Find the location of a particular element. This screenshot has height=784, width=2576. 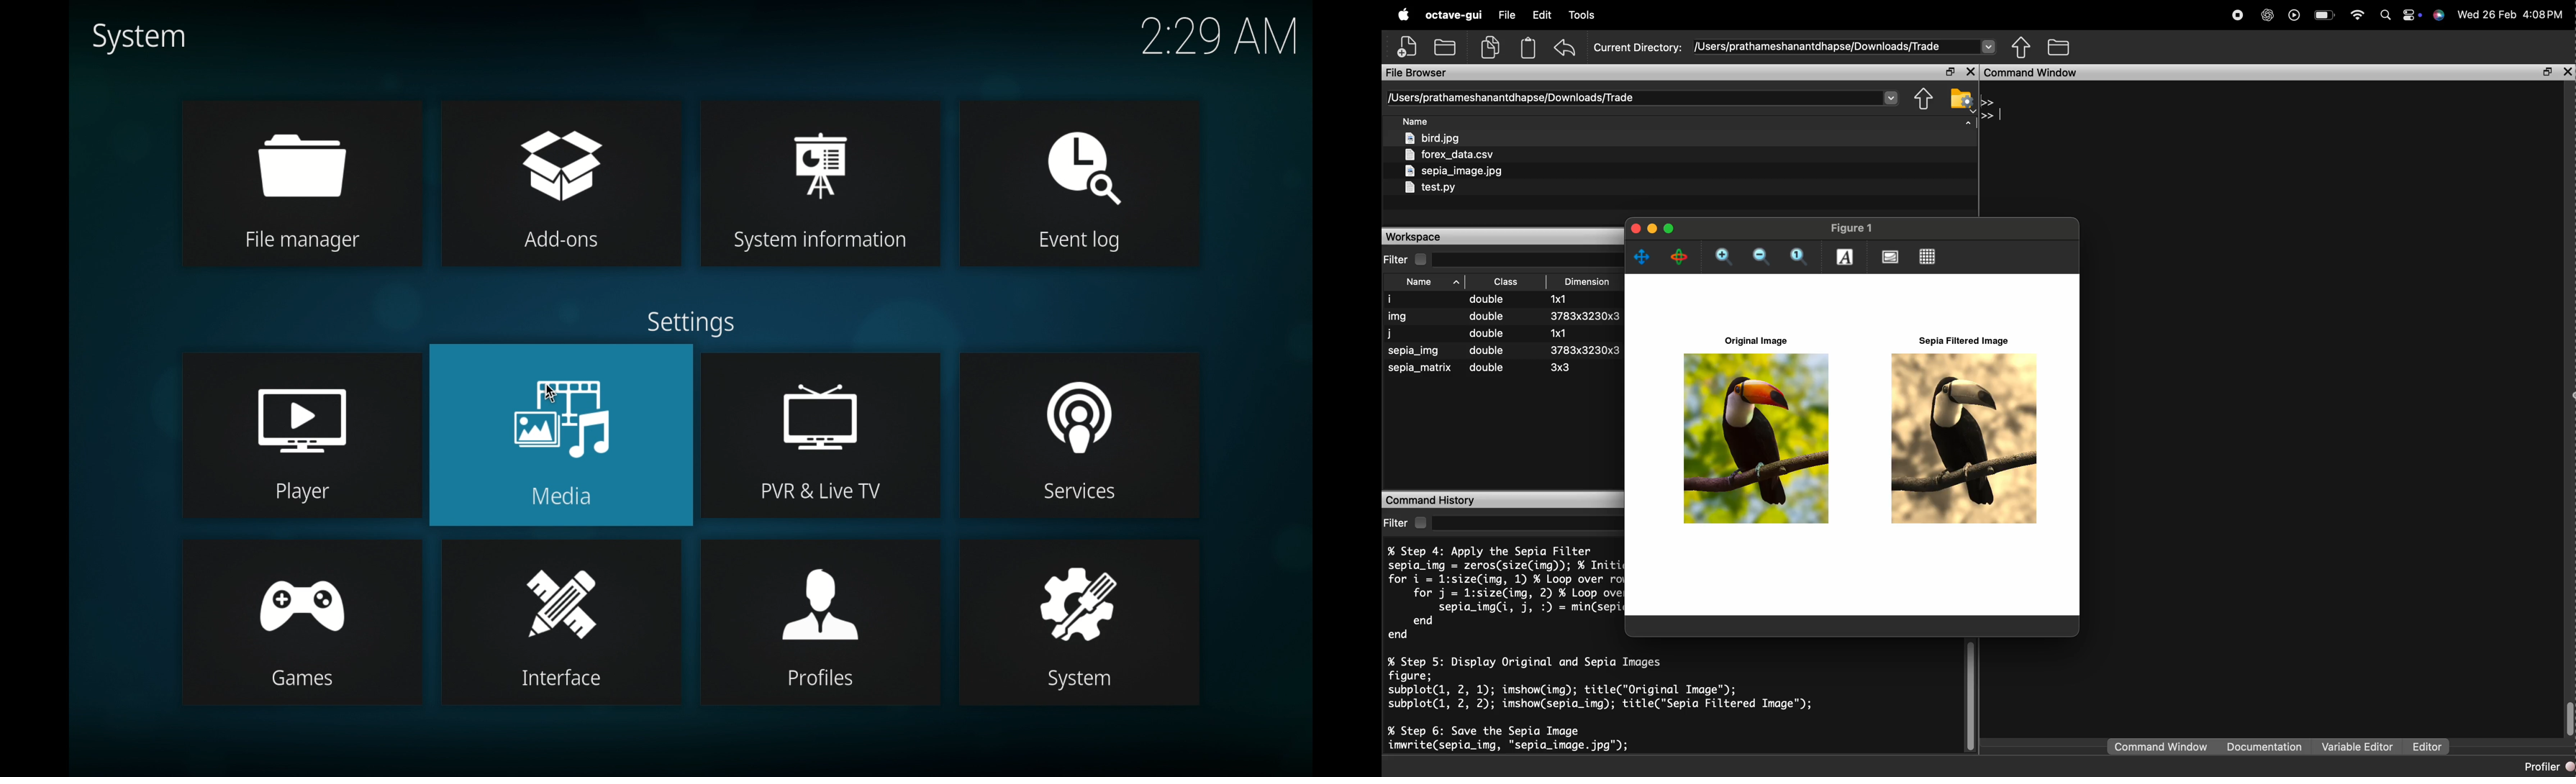

Player is located at coordinates (301, 489).